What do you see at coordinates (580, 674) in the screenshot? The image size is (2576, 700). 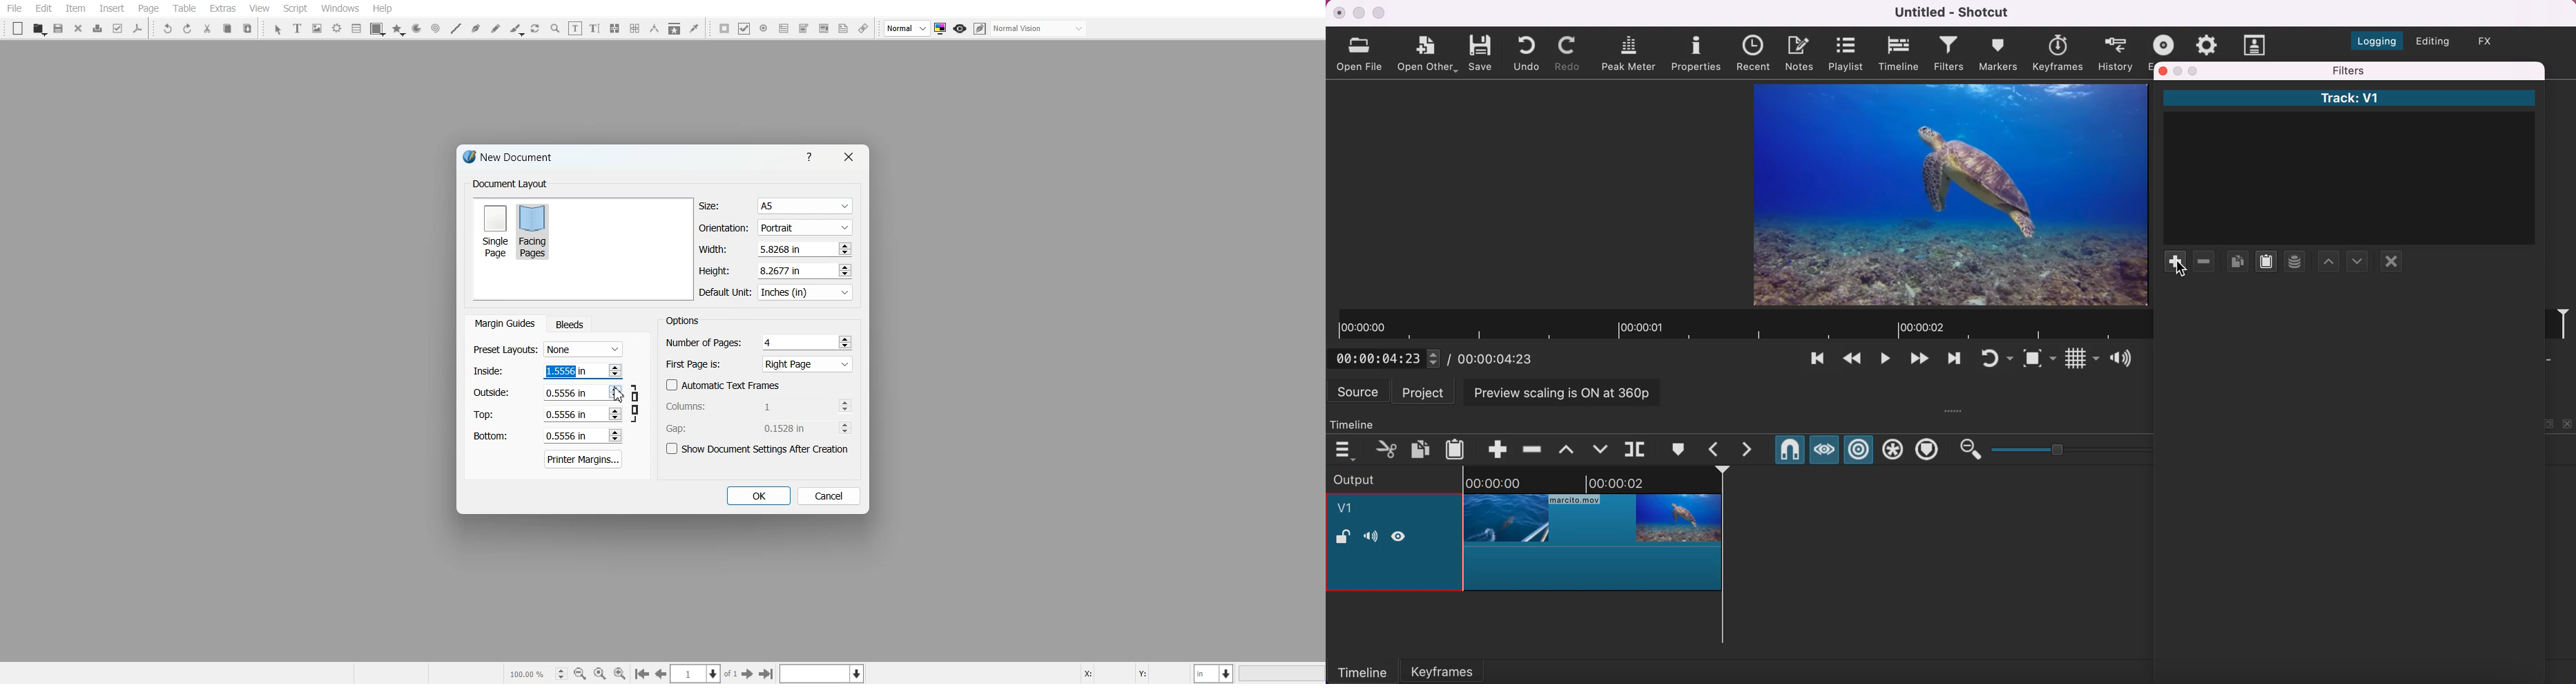 I see `Zoom Out` at bounding box center [580, 674].